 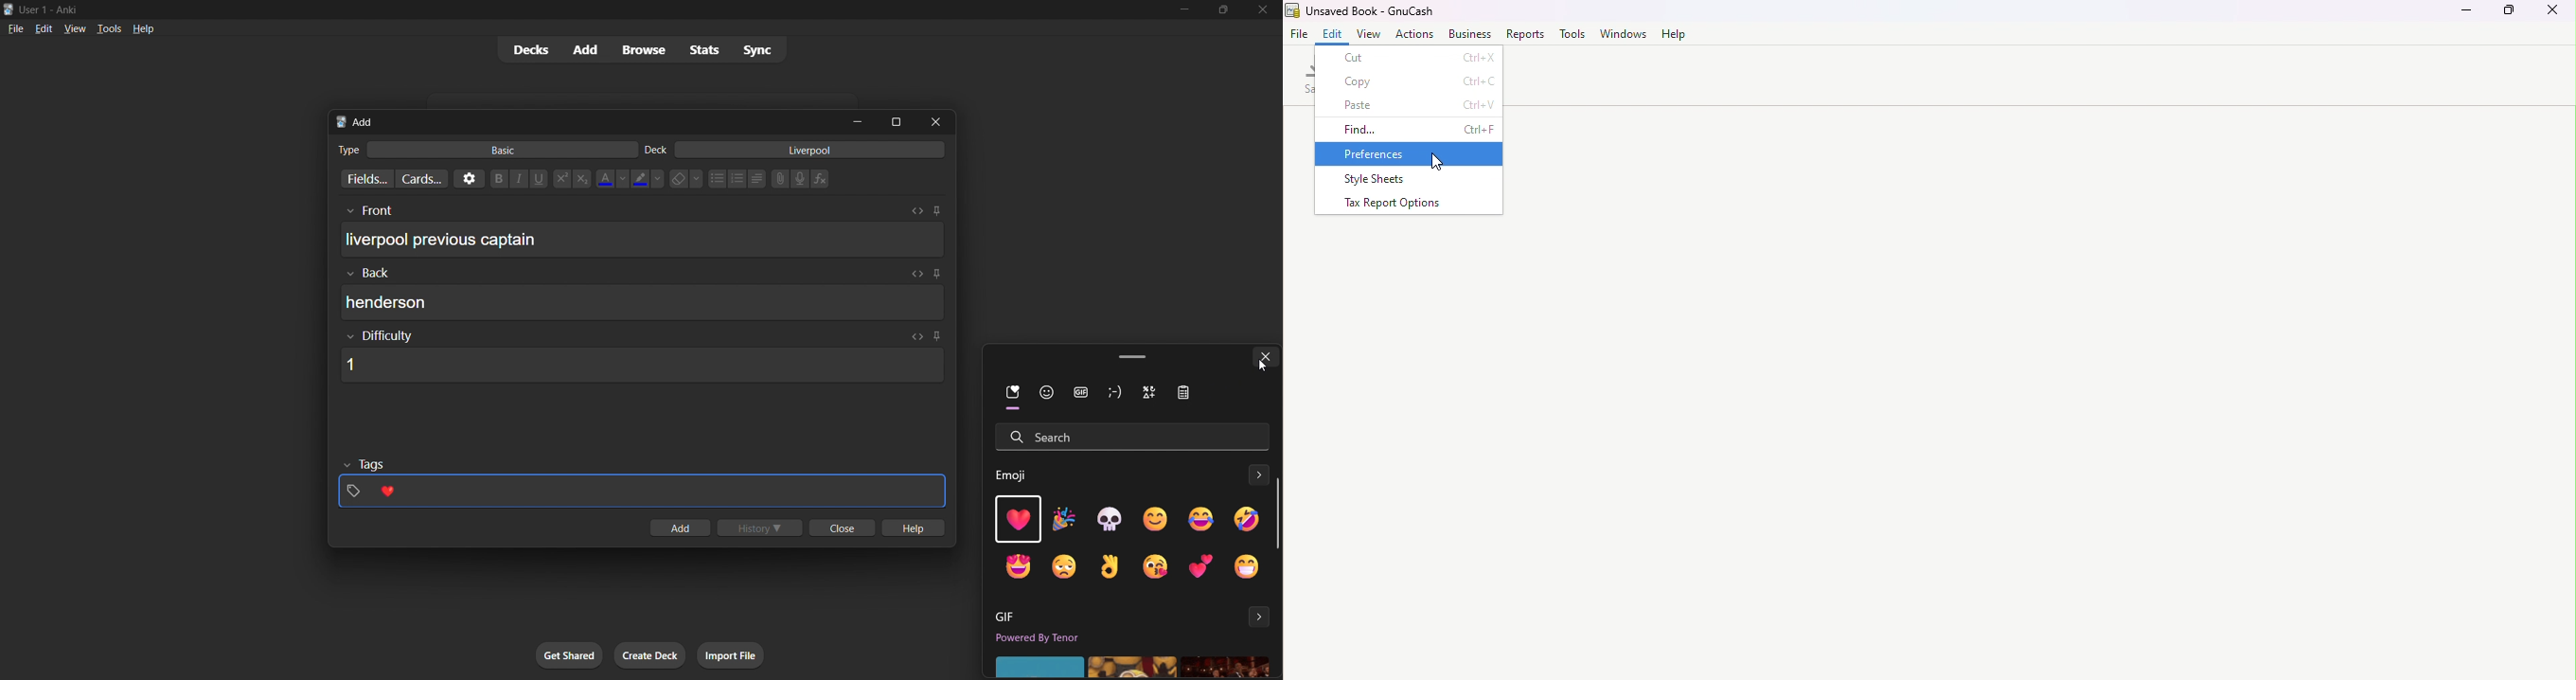 I want to click on emoji, so click(x=1154, y=519).